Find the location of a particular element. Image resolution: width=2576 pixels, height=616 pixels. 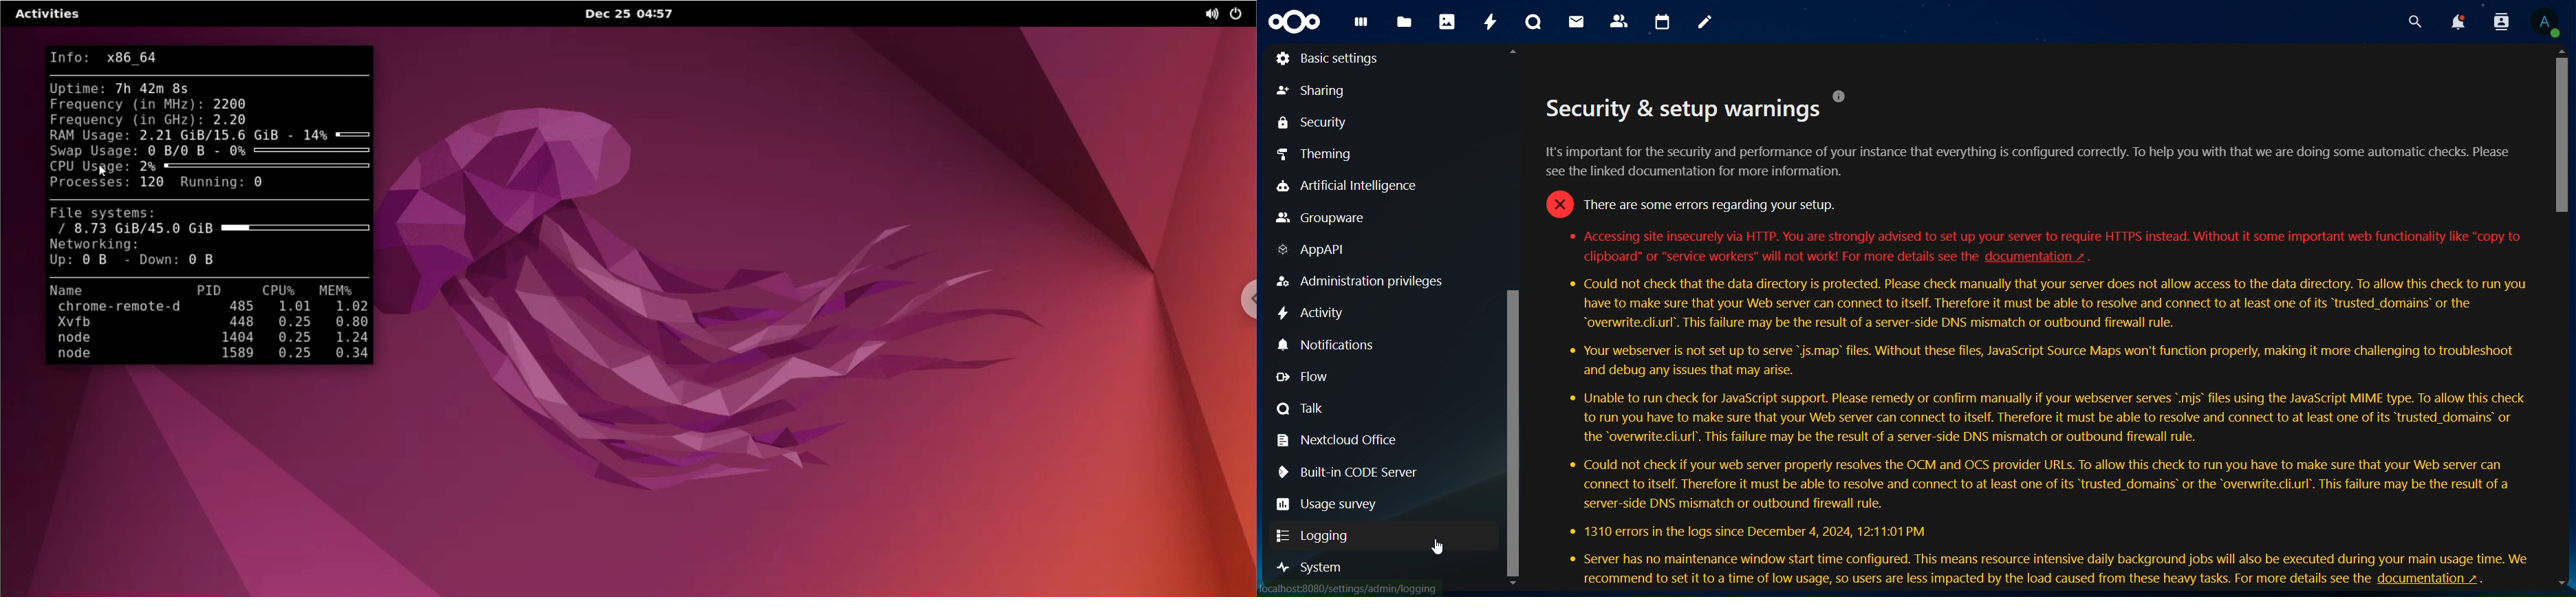

talk is located at coordinates (1309, 409).